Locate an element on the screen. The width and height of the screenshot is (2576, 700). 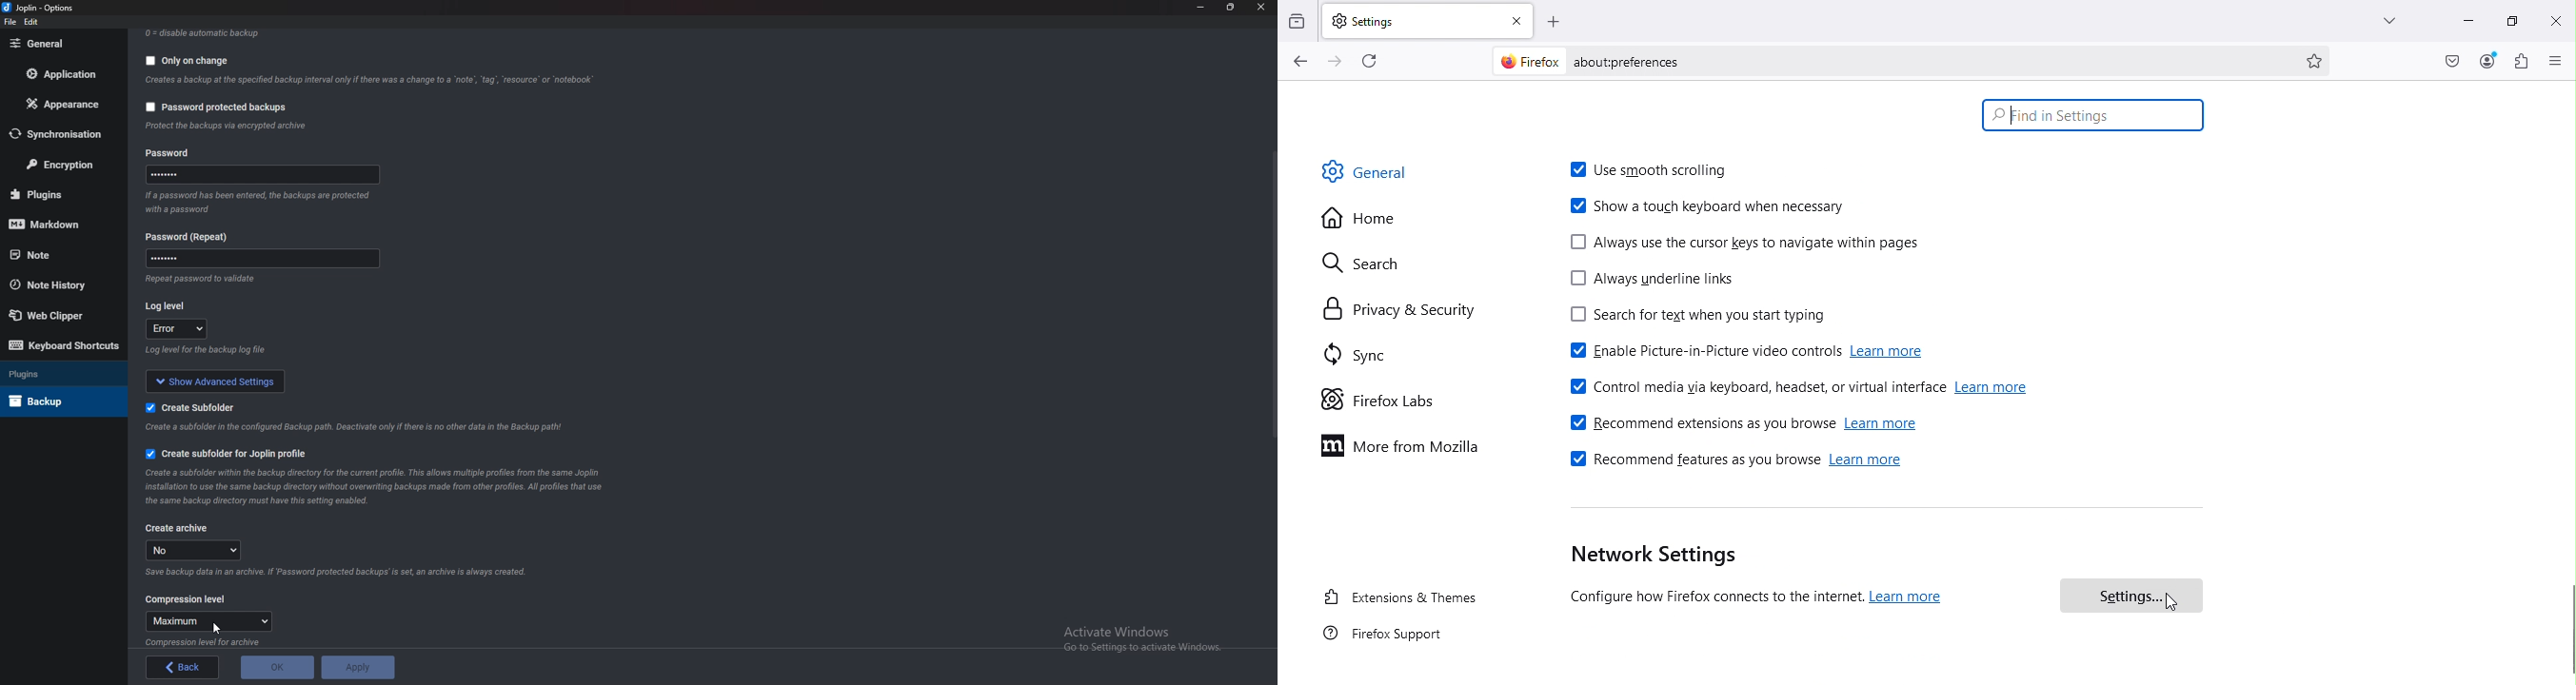
Password is located at coordinates (174, 154).